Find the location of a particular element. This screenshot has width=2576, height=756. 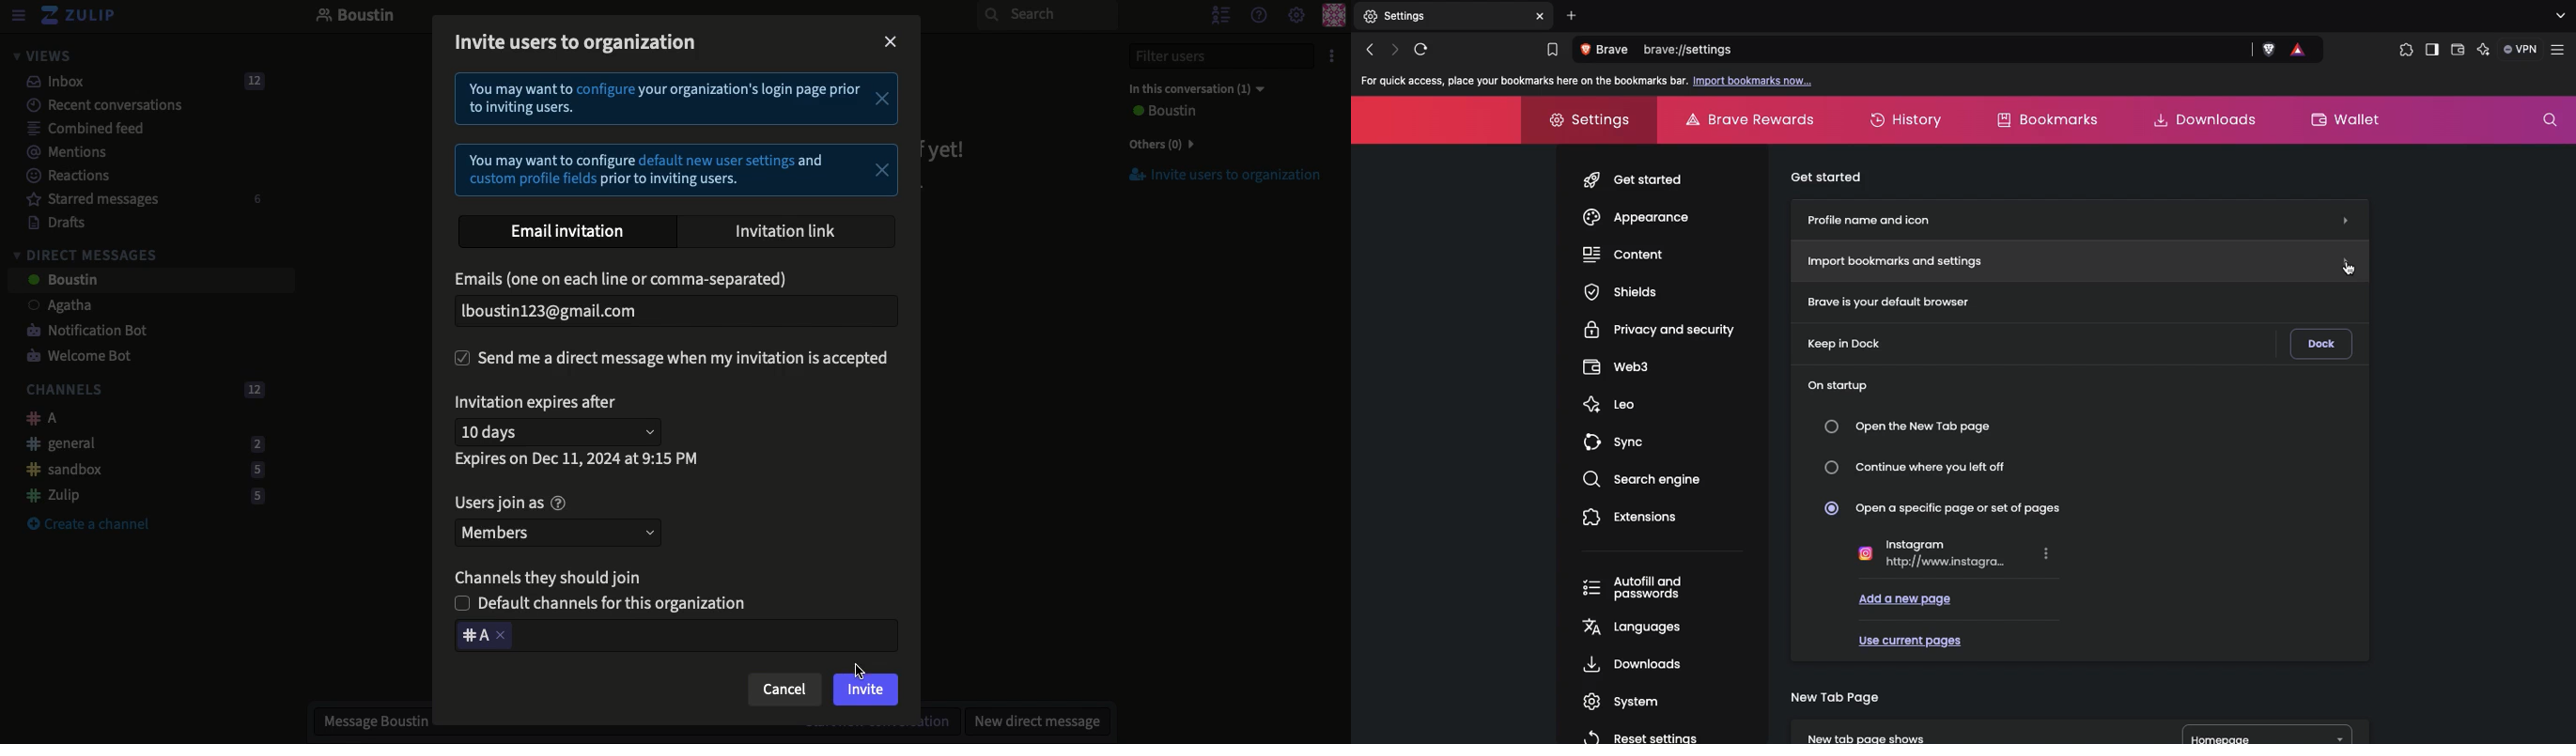

Hide users list is located at coordinates (1218, 14).